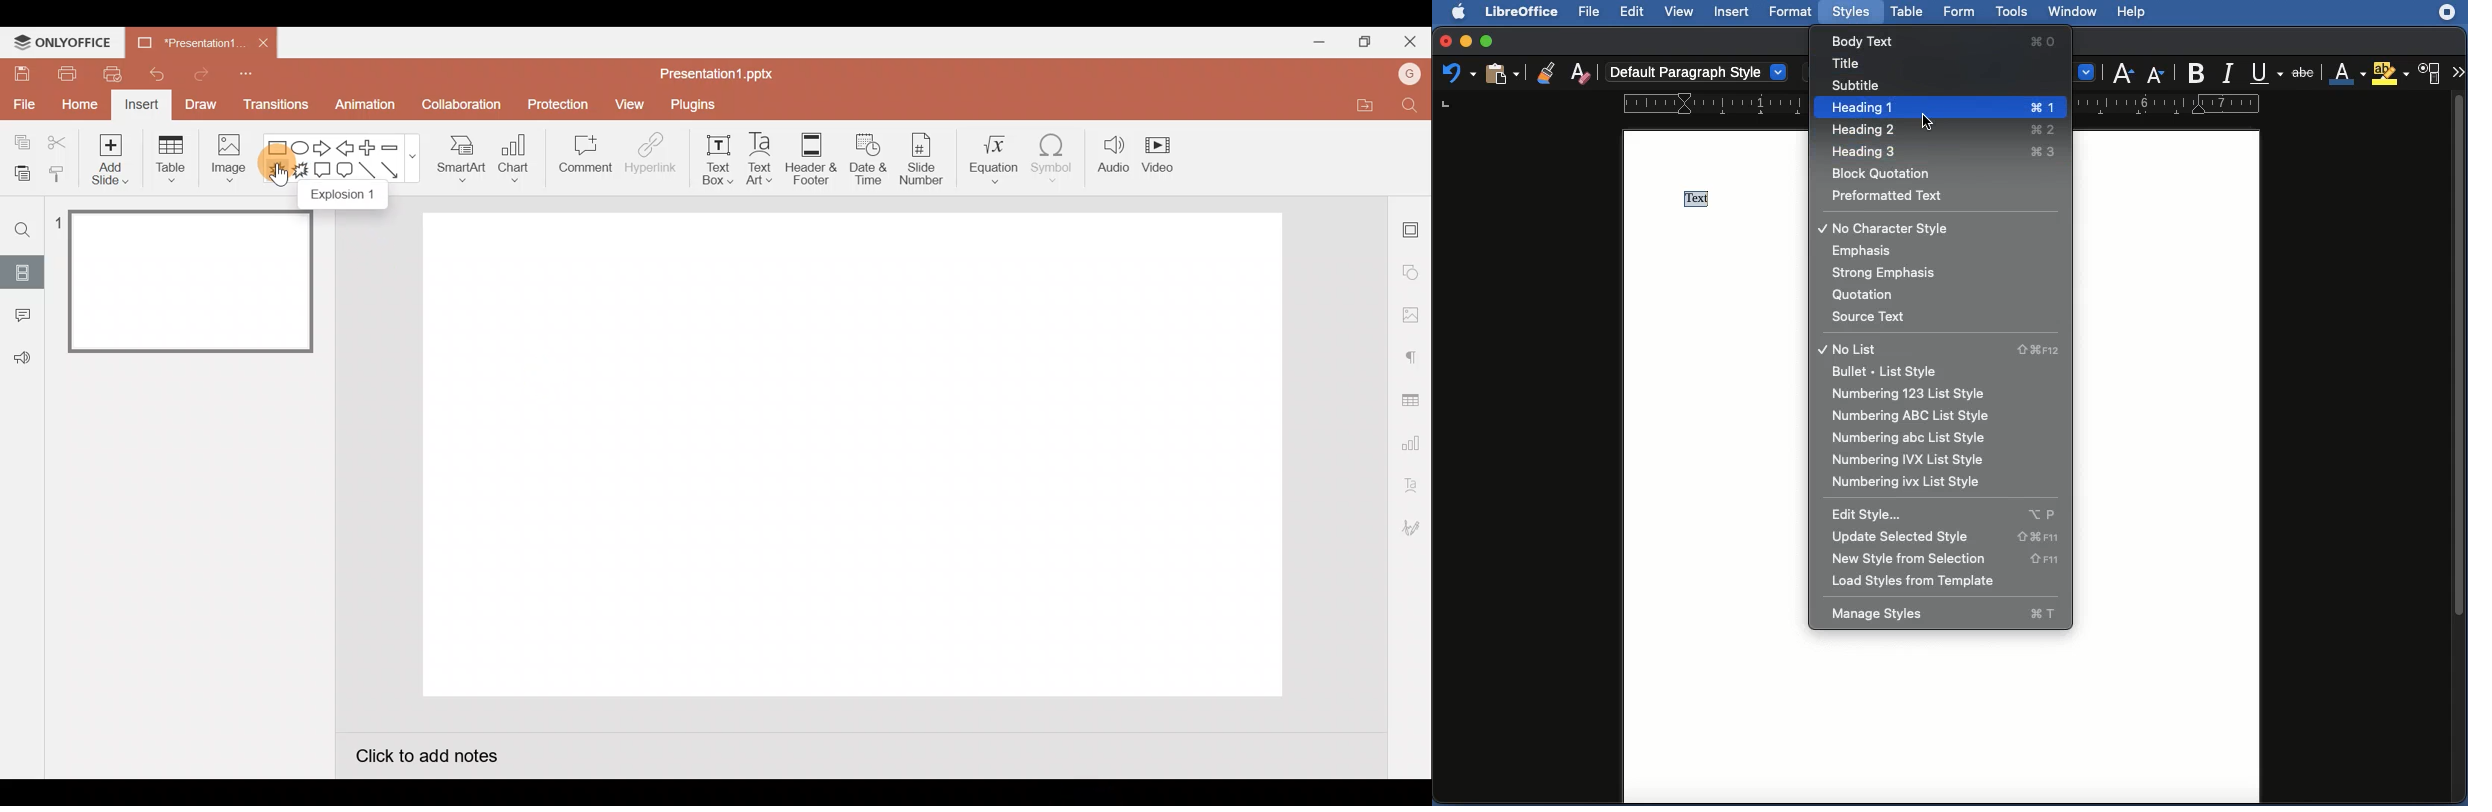 This screenshot has height=812, width=2492. Describe the element at coordinates (1869, 296) in the screenshot. I see `Quotation` at that location.